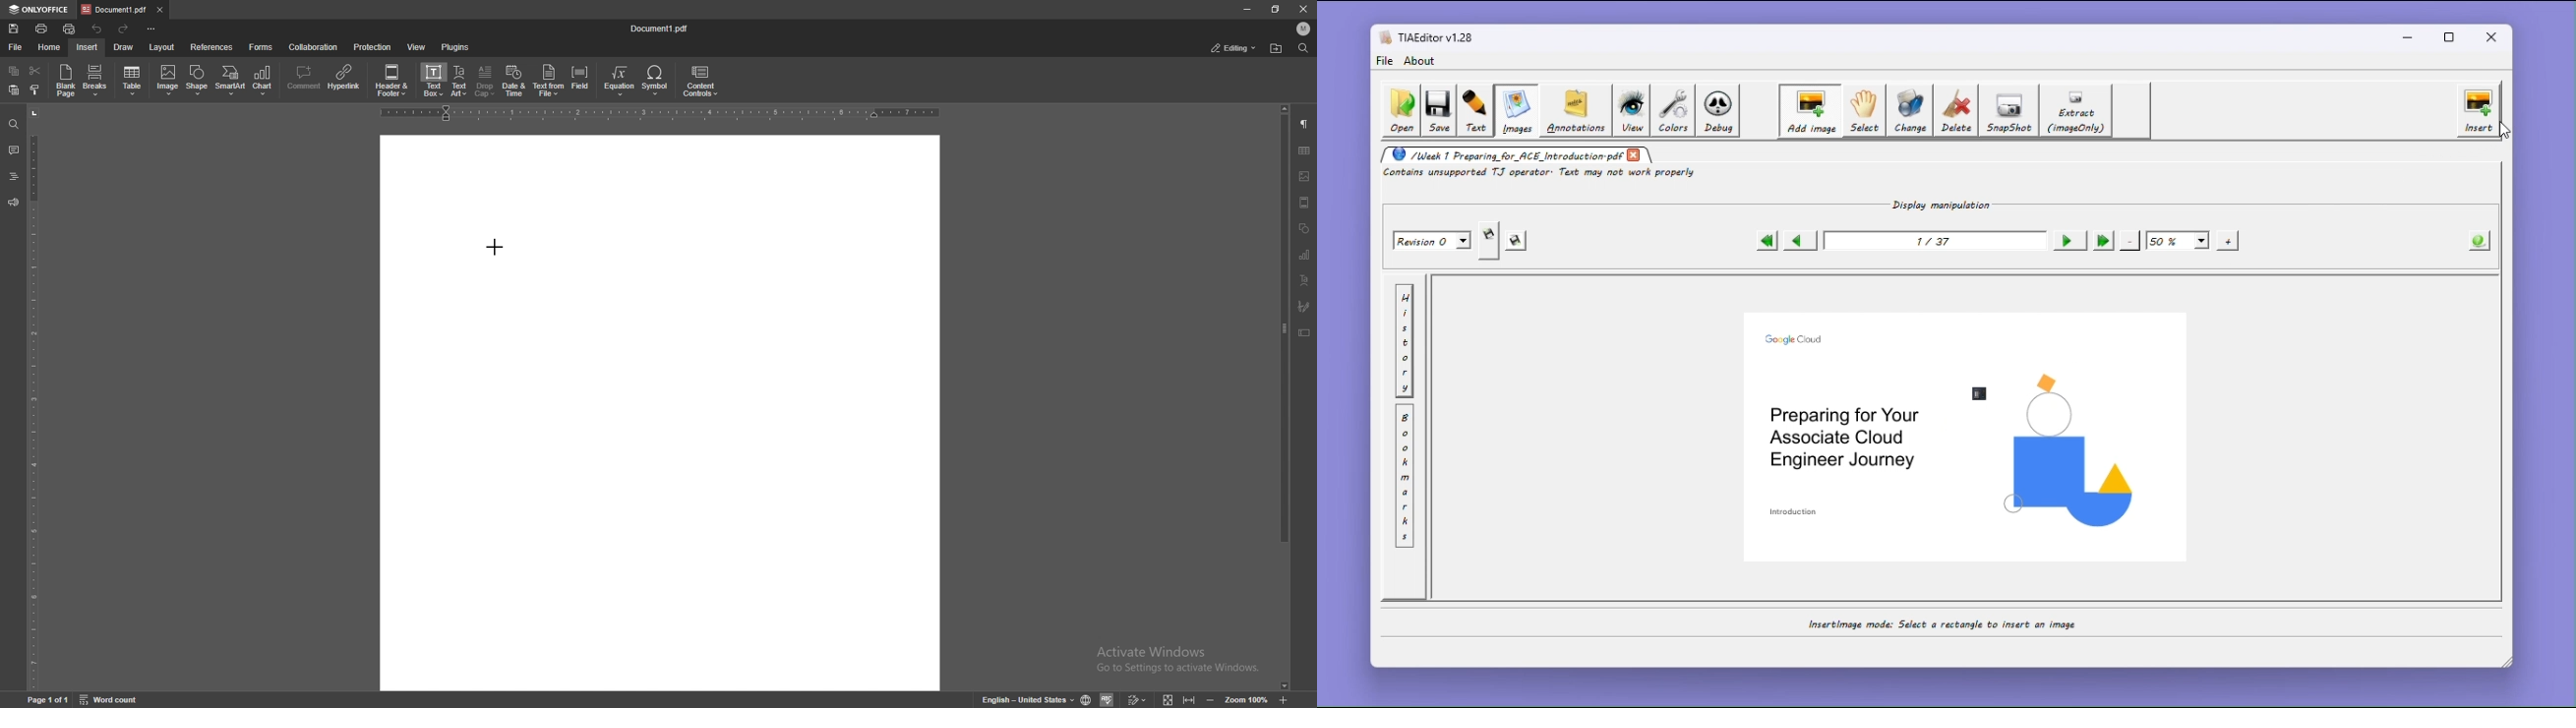 The image size is (2576, 728). Describe the element at coordinates (69, 30) in the screenshot. I see `quick print` at that location.